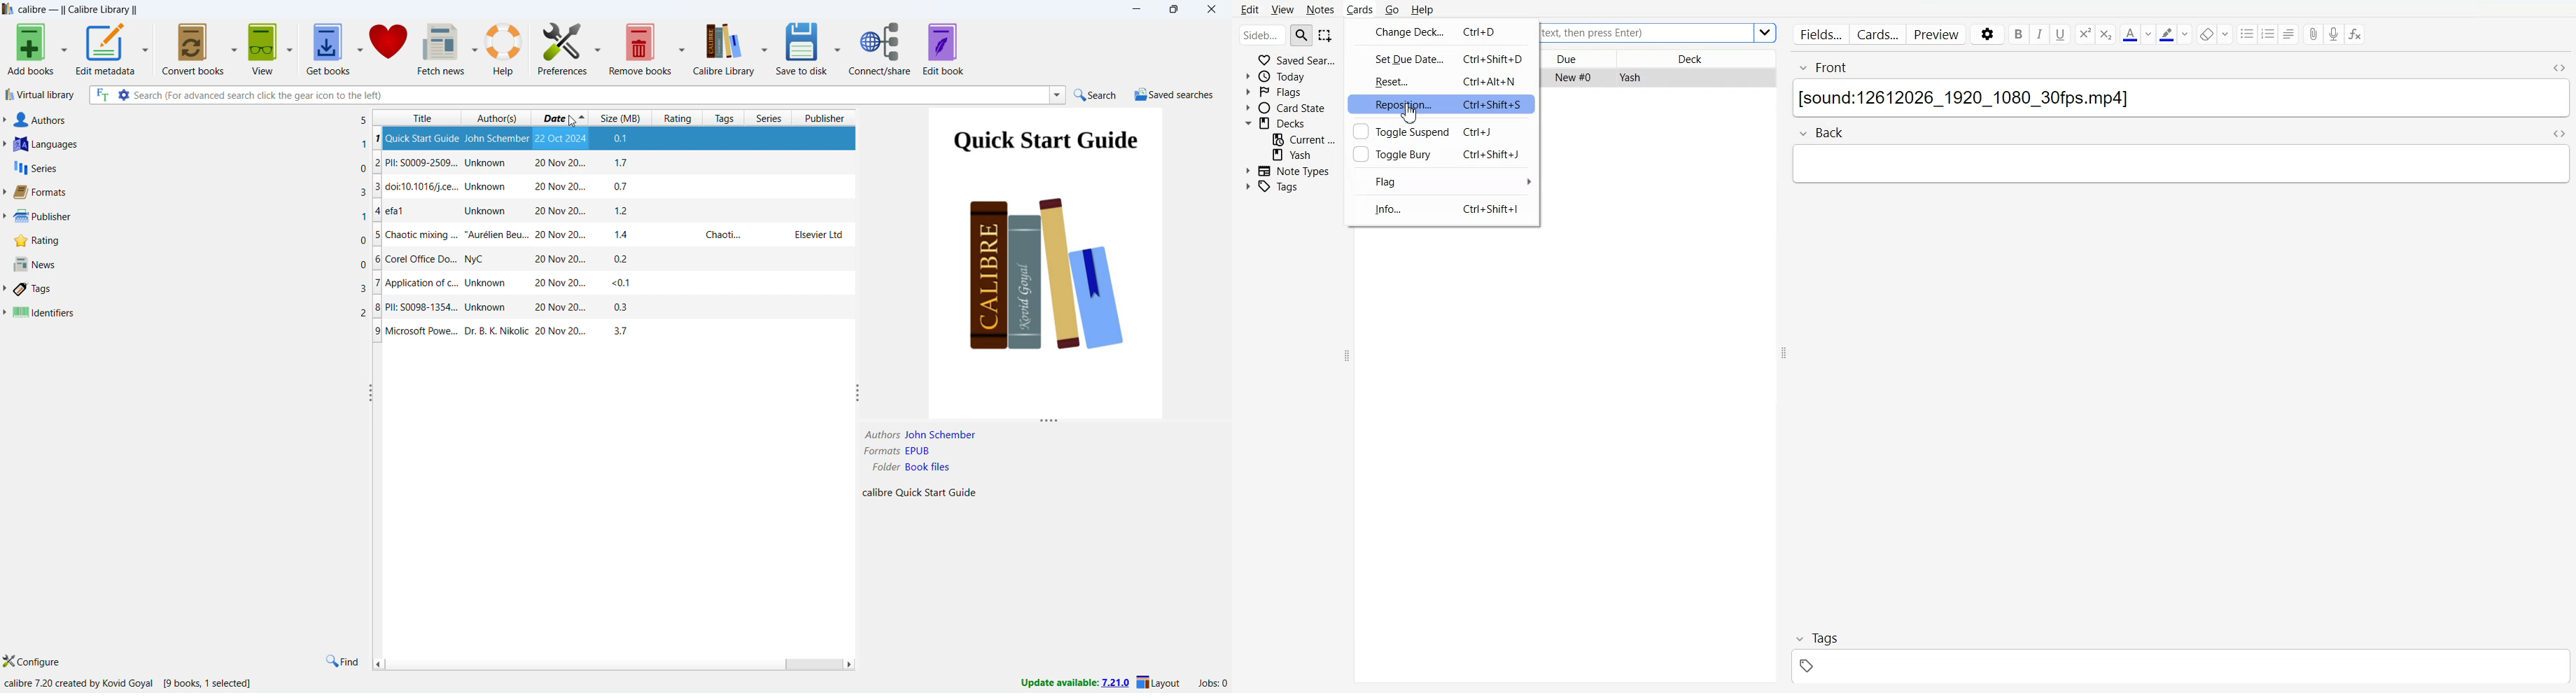  What do you see at coordinates (620, 117) in the screenshot?
I see `size` at bounding box center [620, 117].